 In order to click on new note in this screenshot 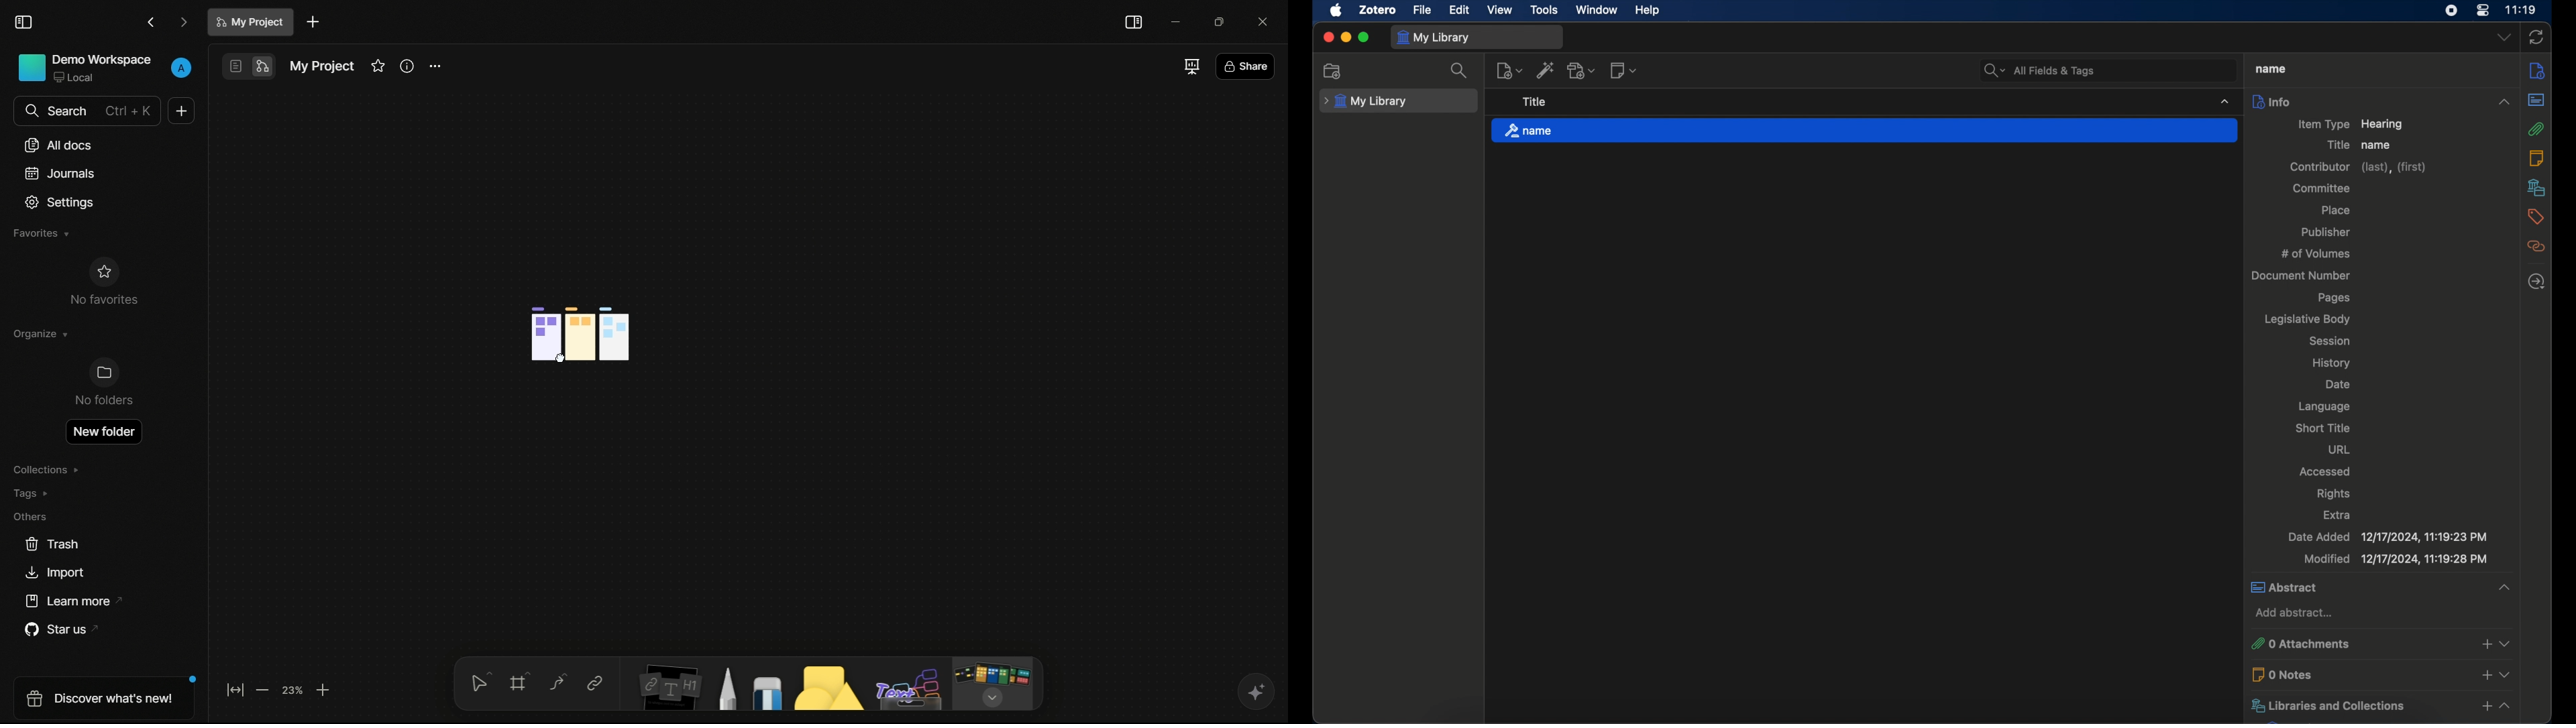, I will do `click(1623, 70)`.